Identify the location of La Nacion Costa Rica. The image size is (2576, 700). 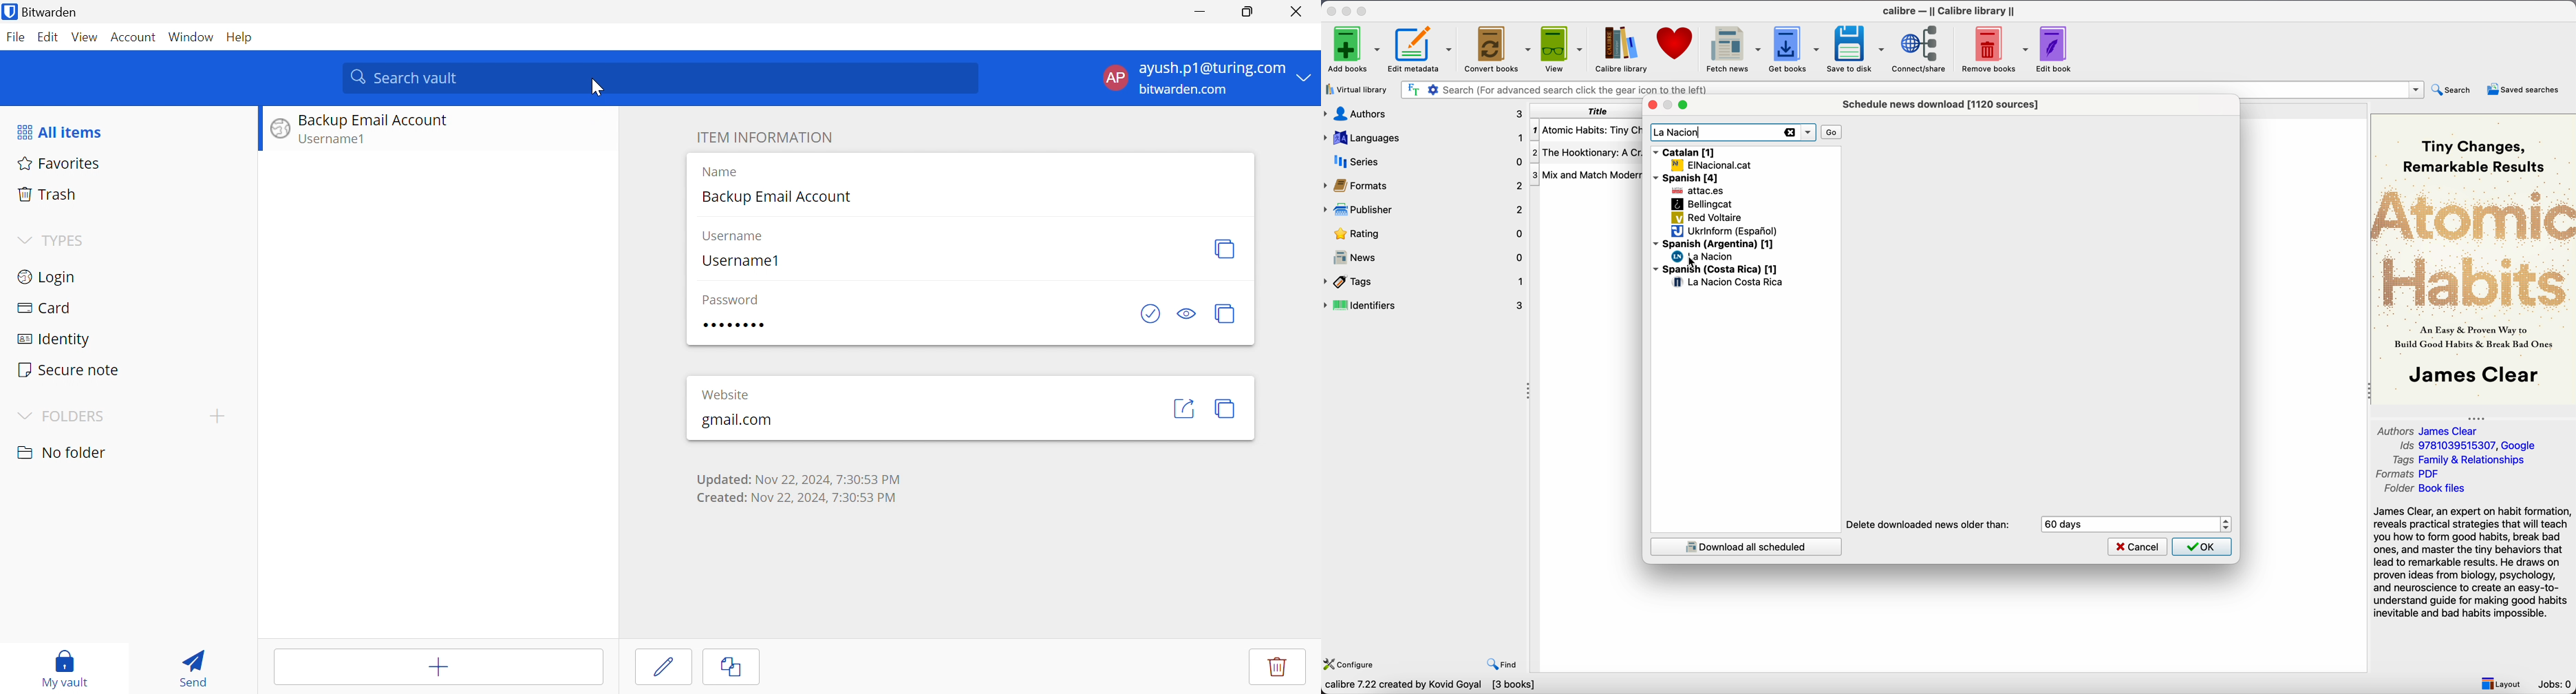
(1729, 283).